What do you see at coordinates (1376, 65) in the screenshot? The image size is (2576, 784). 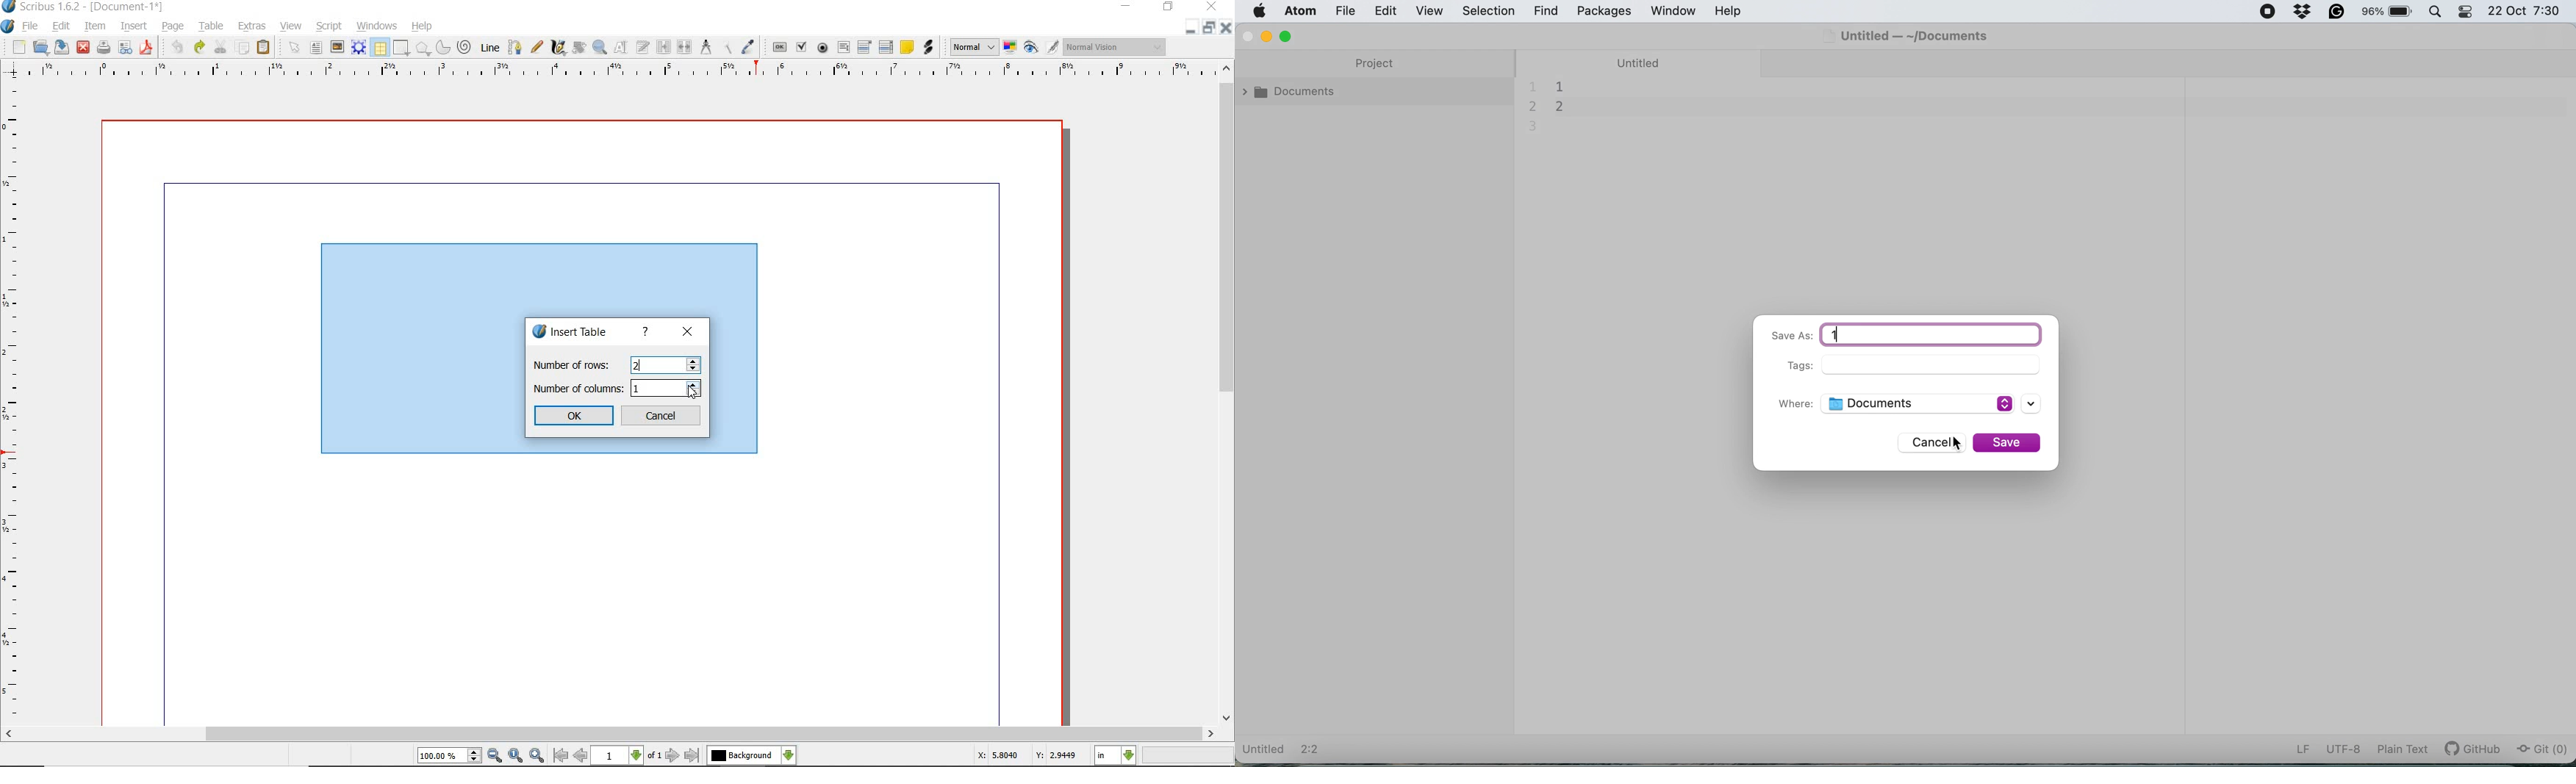 I see `project` at bounding box center [1376, 65].